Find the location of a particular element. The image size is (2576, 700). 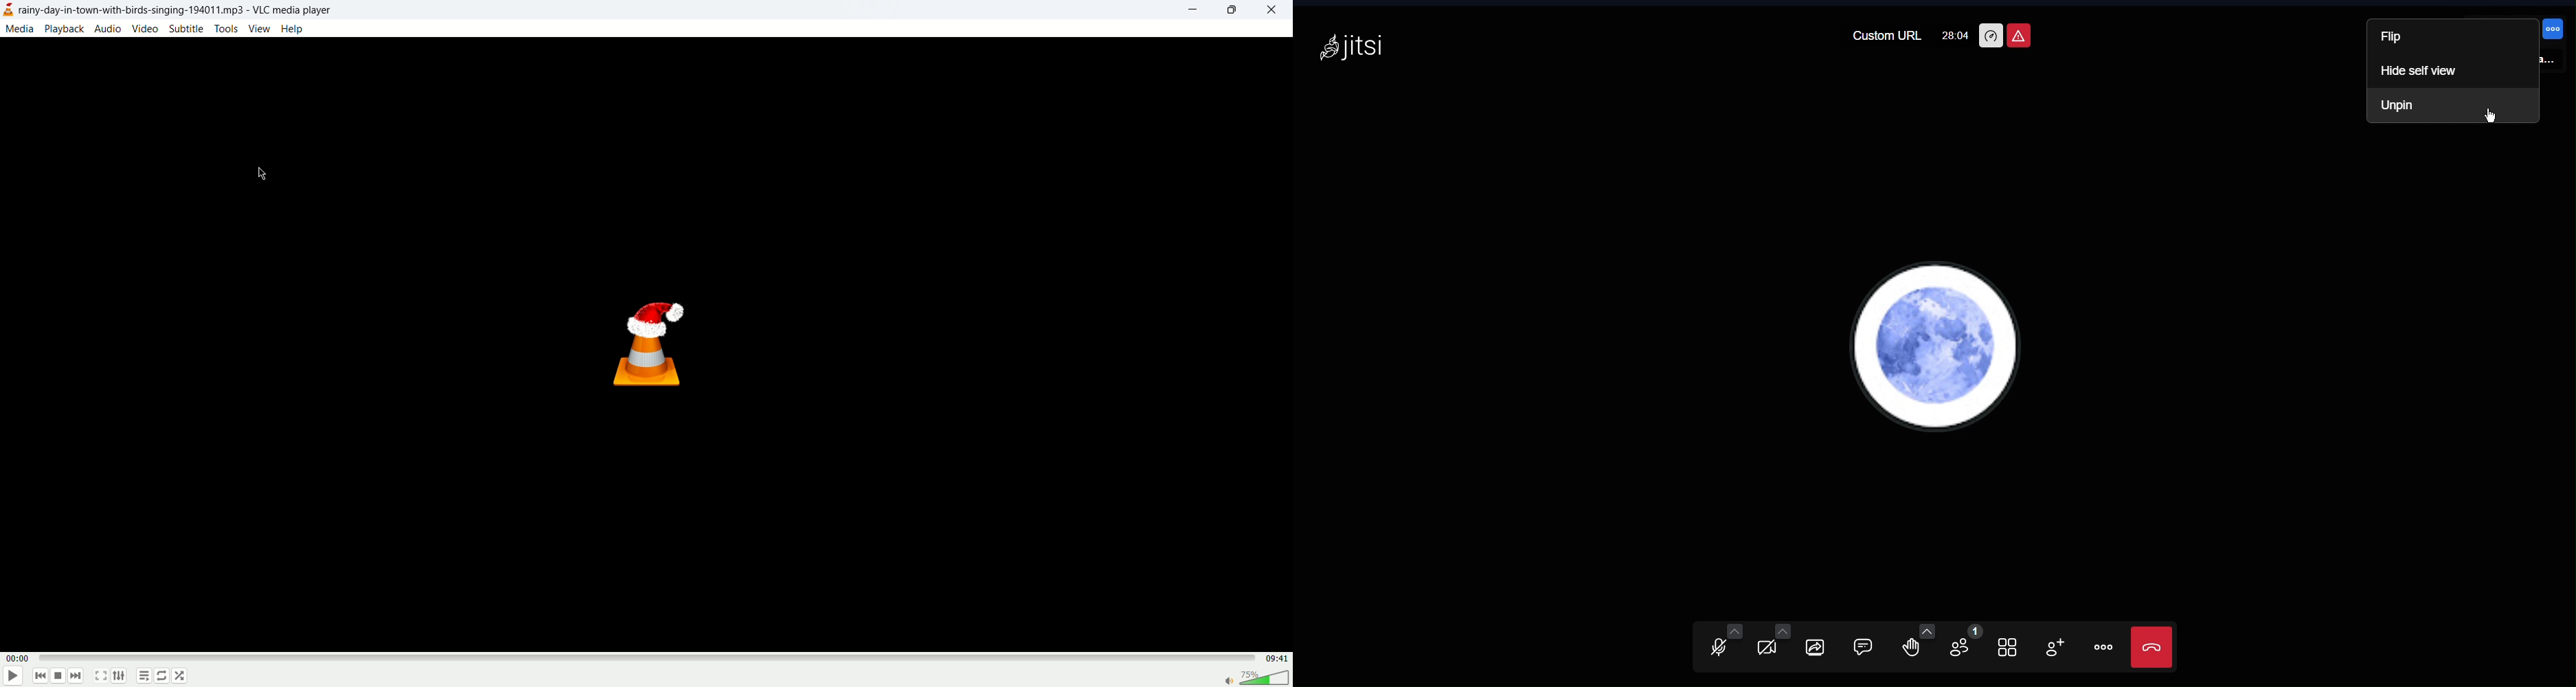

close is located at coordinates (1274, 9).